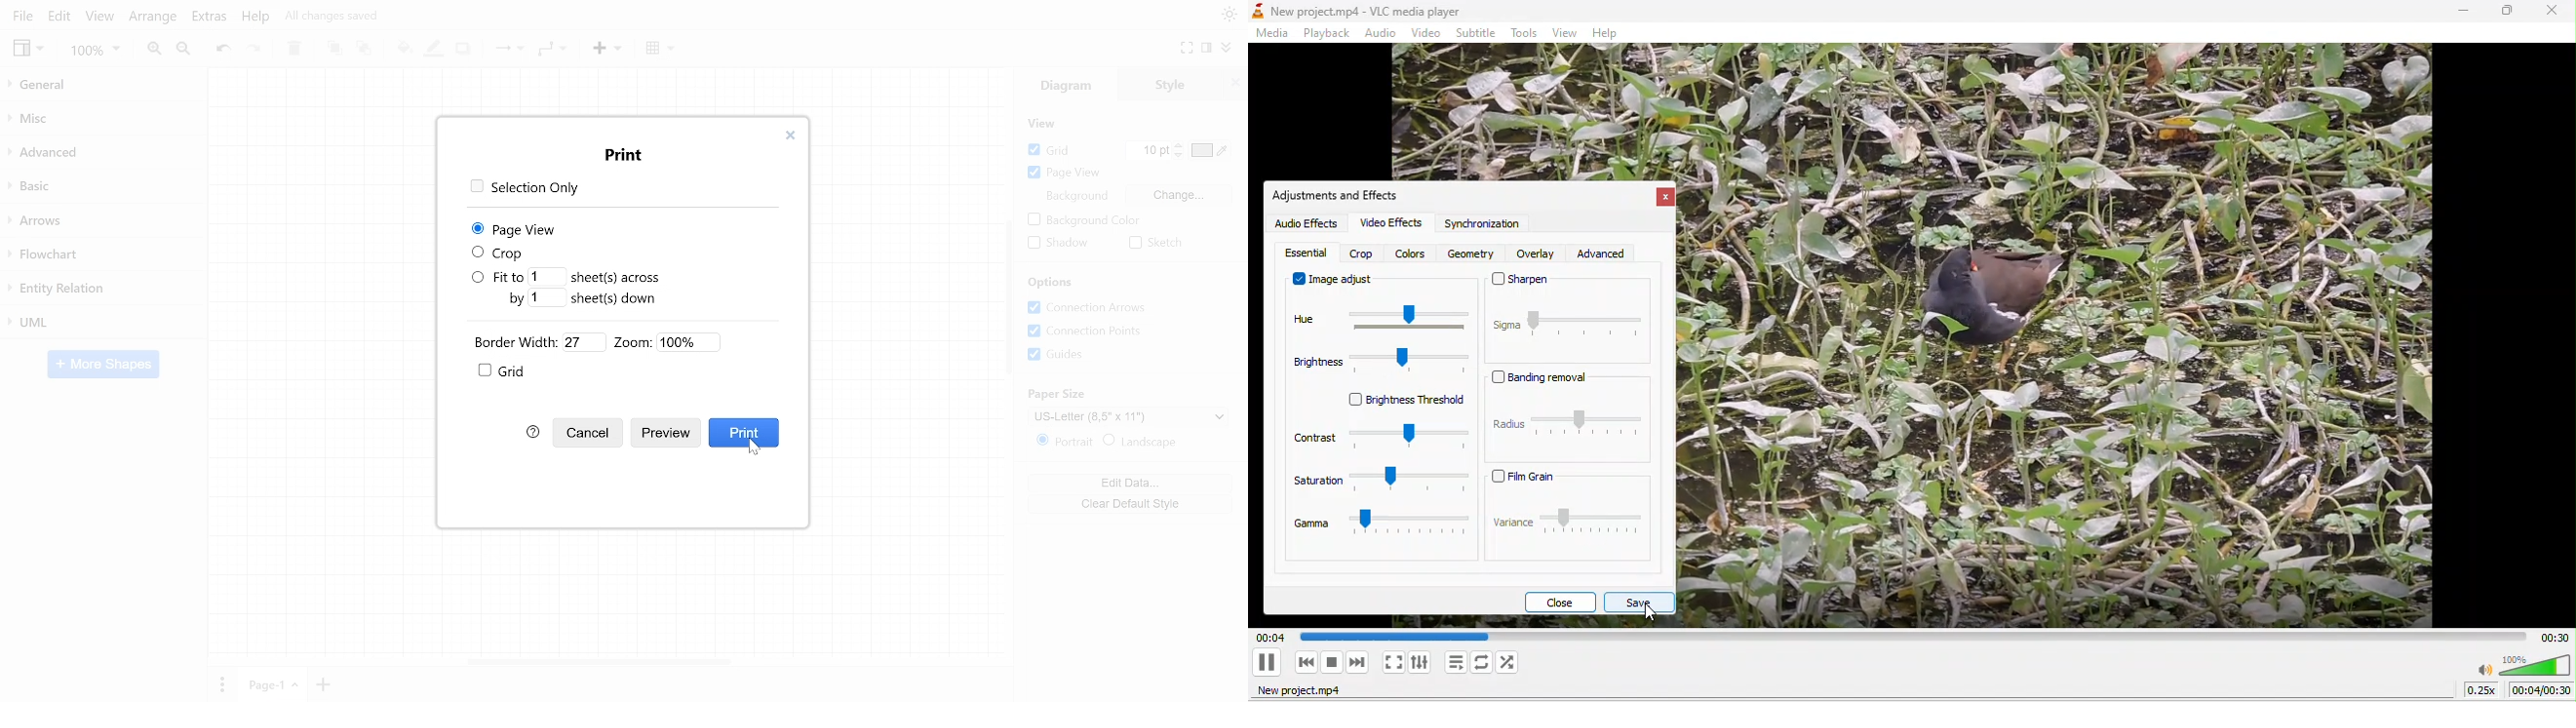 Image resolution: width=2576 pixels, height=728 pixels. I want to click on Cancel, so click(590, 433).